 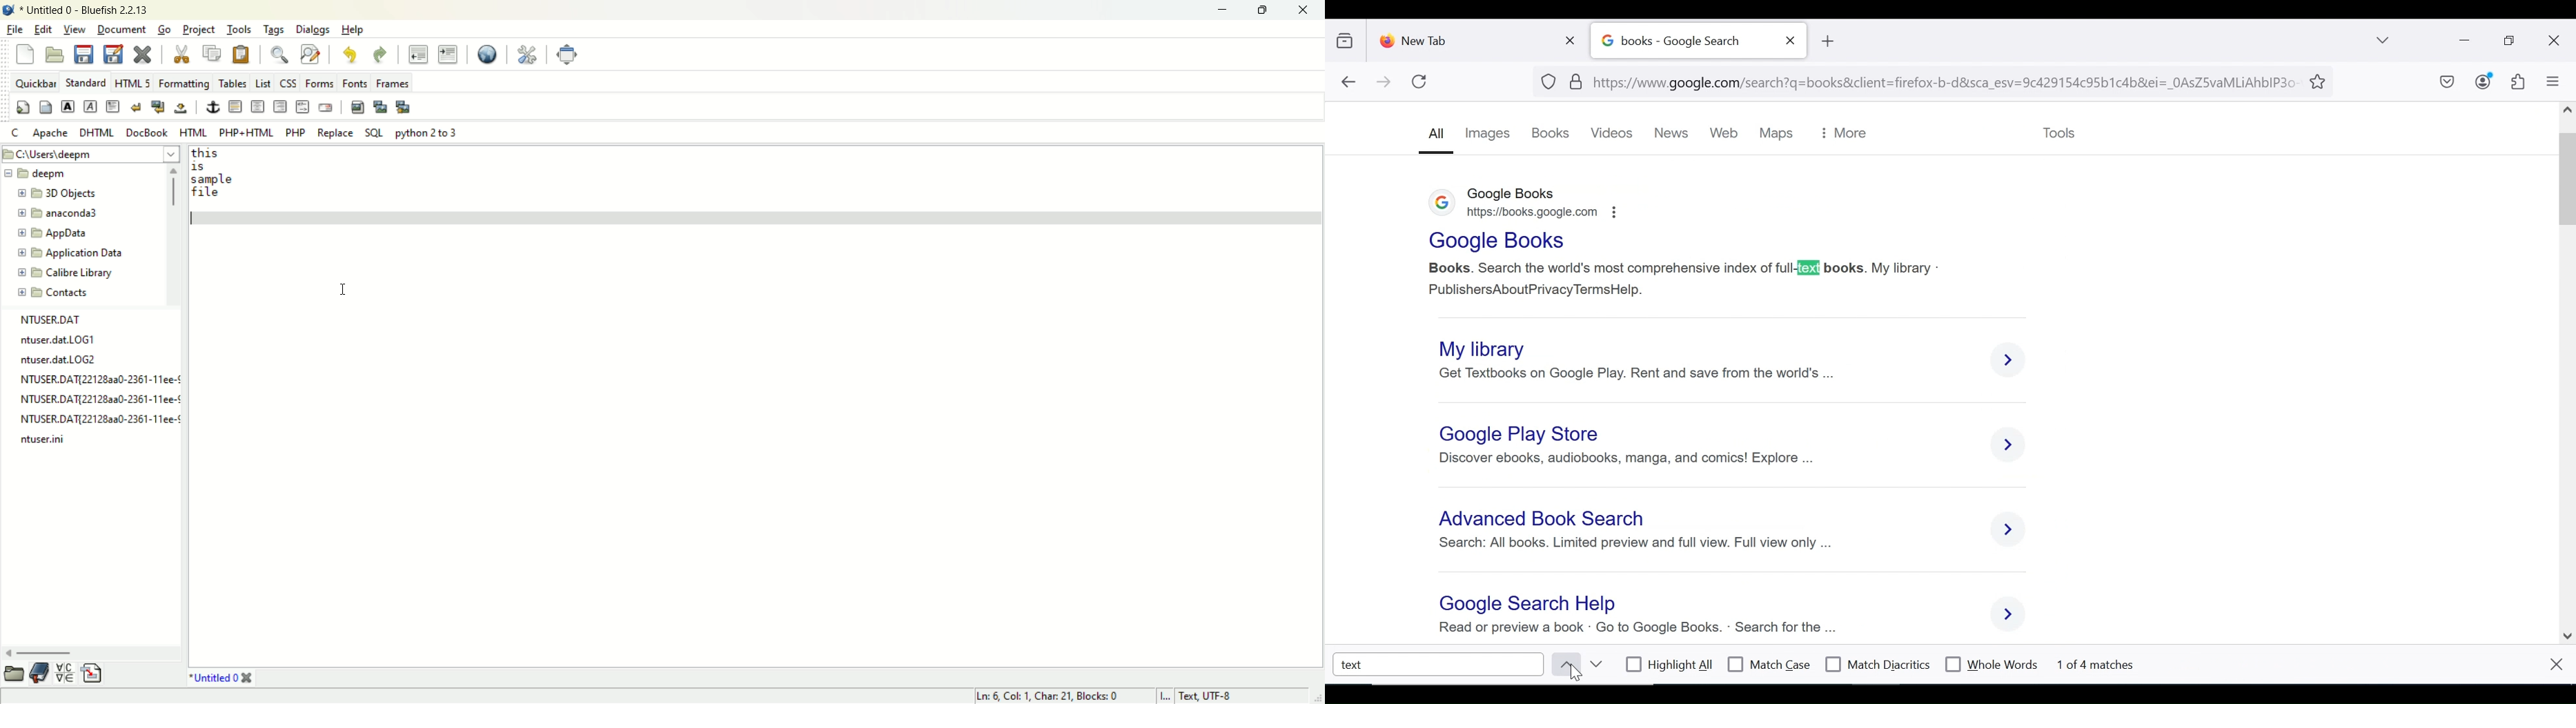 I want to click on tags, so click(x=274, y=29).